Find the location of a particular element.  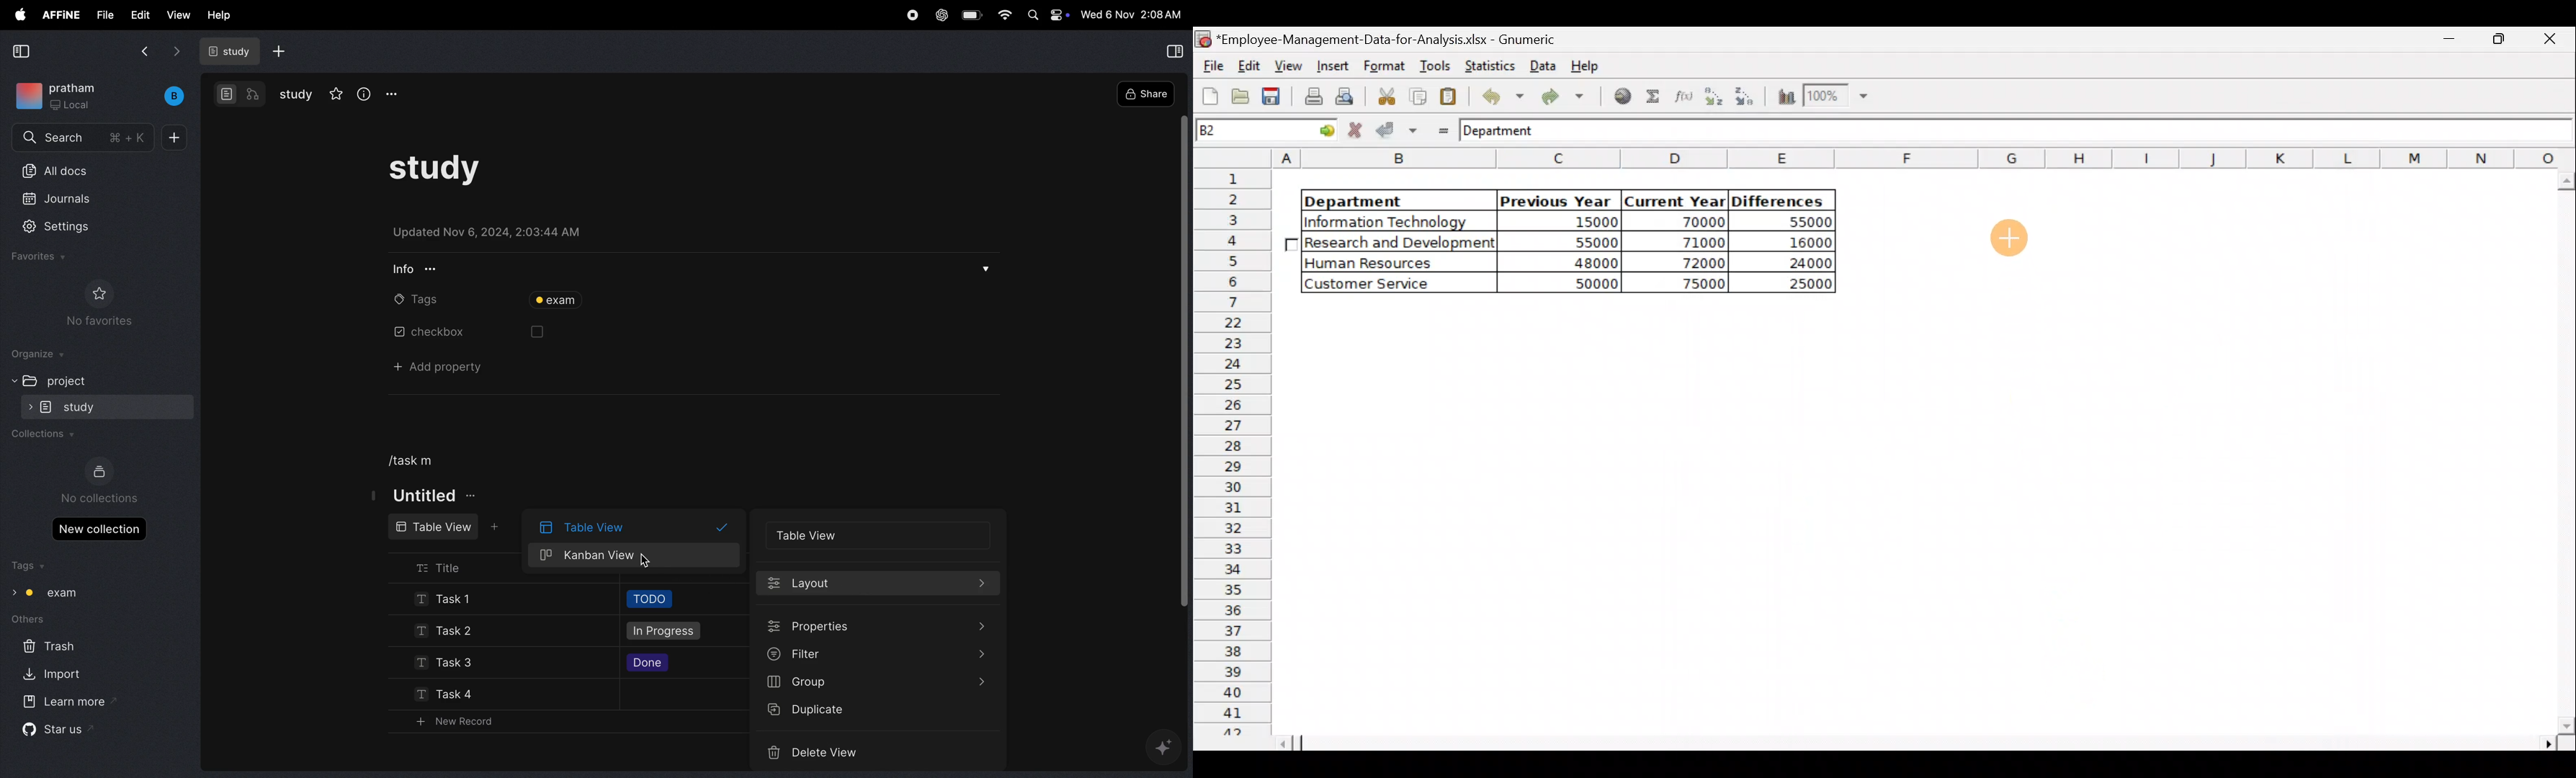

add property is located at coordinates (423, 367).